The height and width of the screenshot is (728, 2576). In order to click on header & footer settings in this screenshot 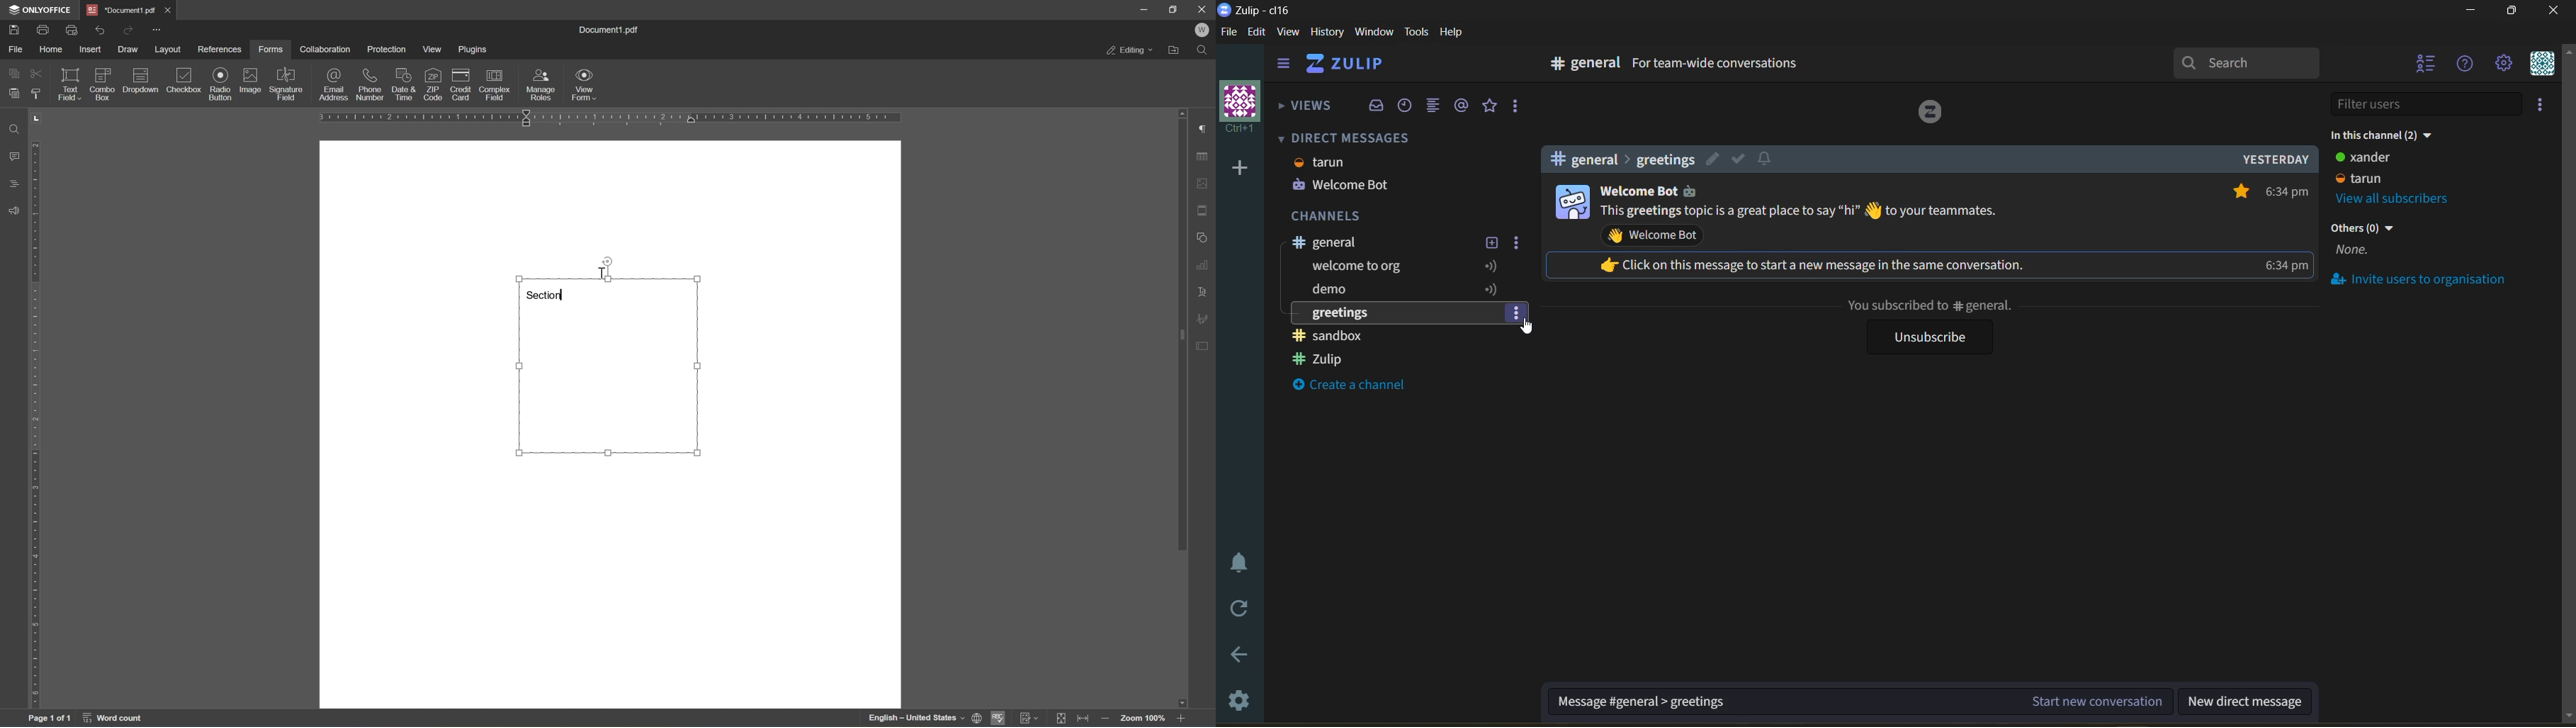, I will do `click(1203, 211)`.